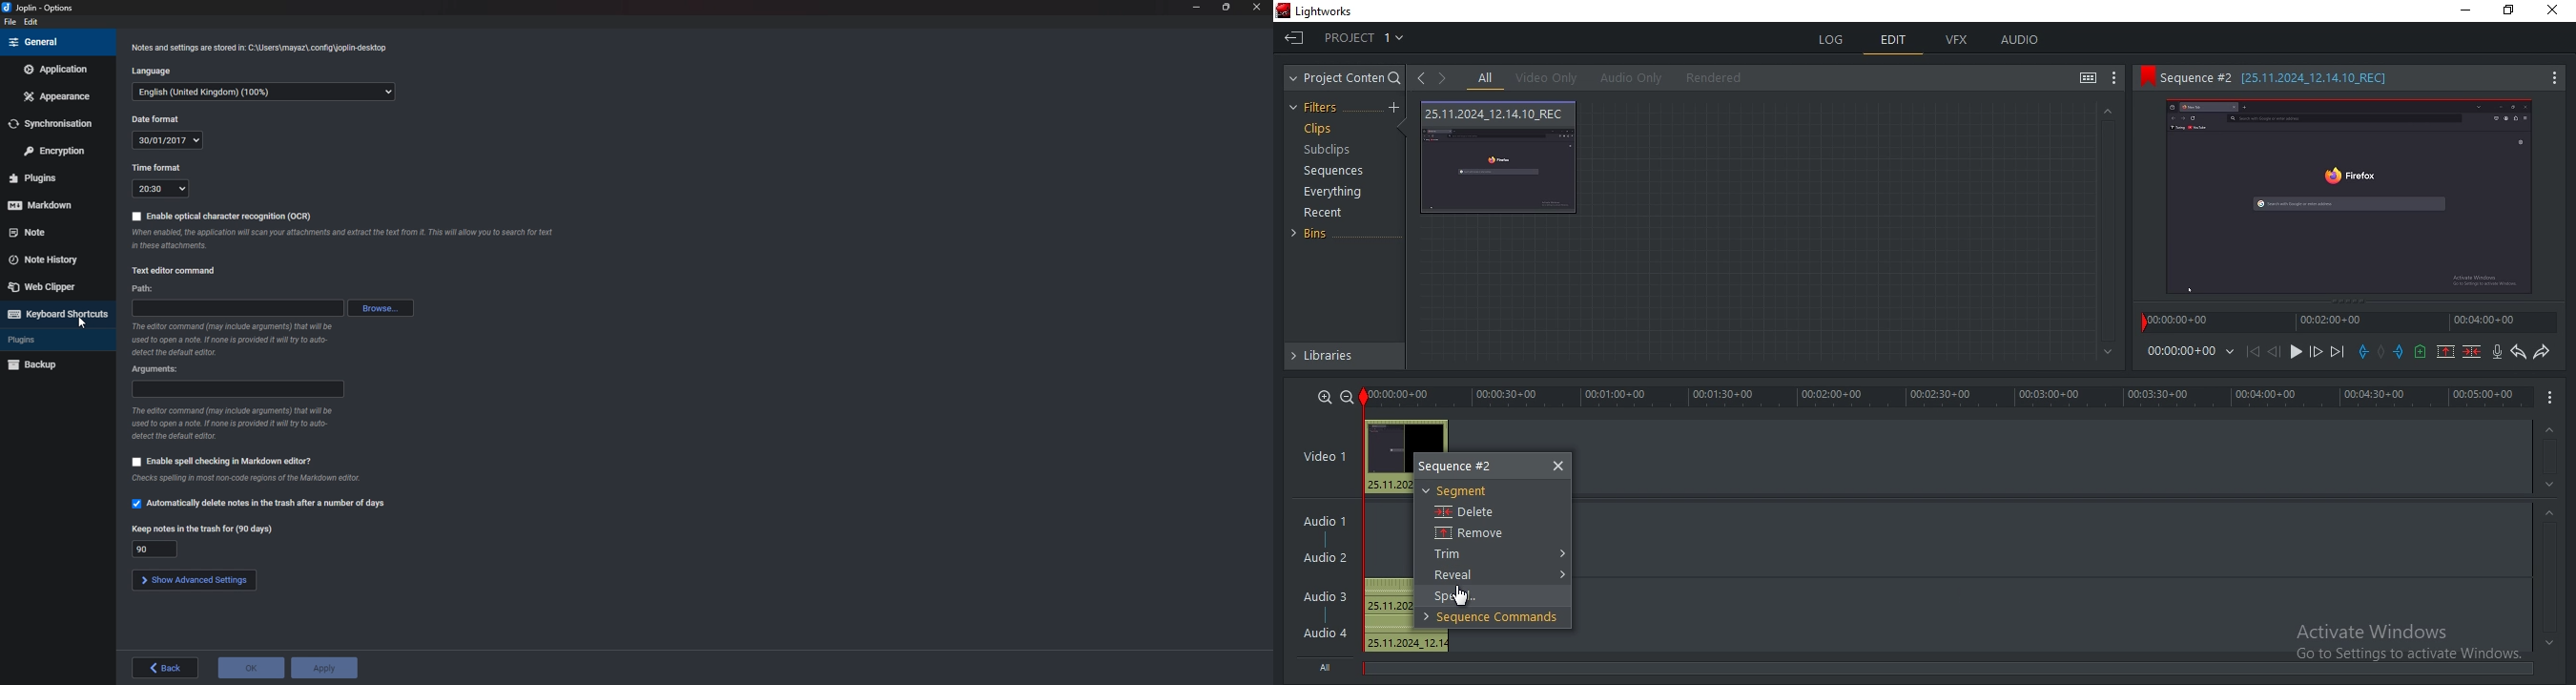 This screenshot has width=2576, height=700. Describe the element at coordinates (236, 309) in the screenshot. I see `path` at that location.